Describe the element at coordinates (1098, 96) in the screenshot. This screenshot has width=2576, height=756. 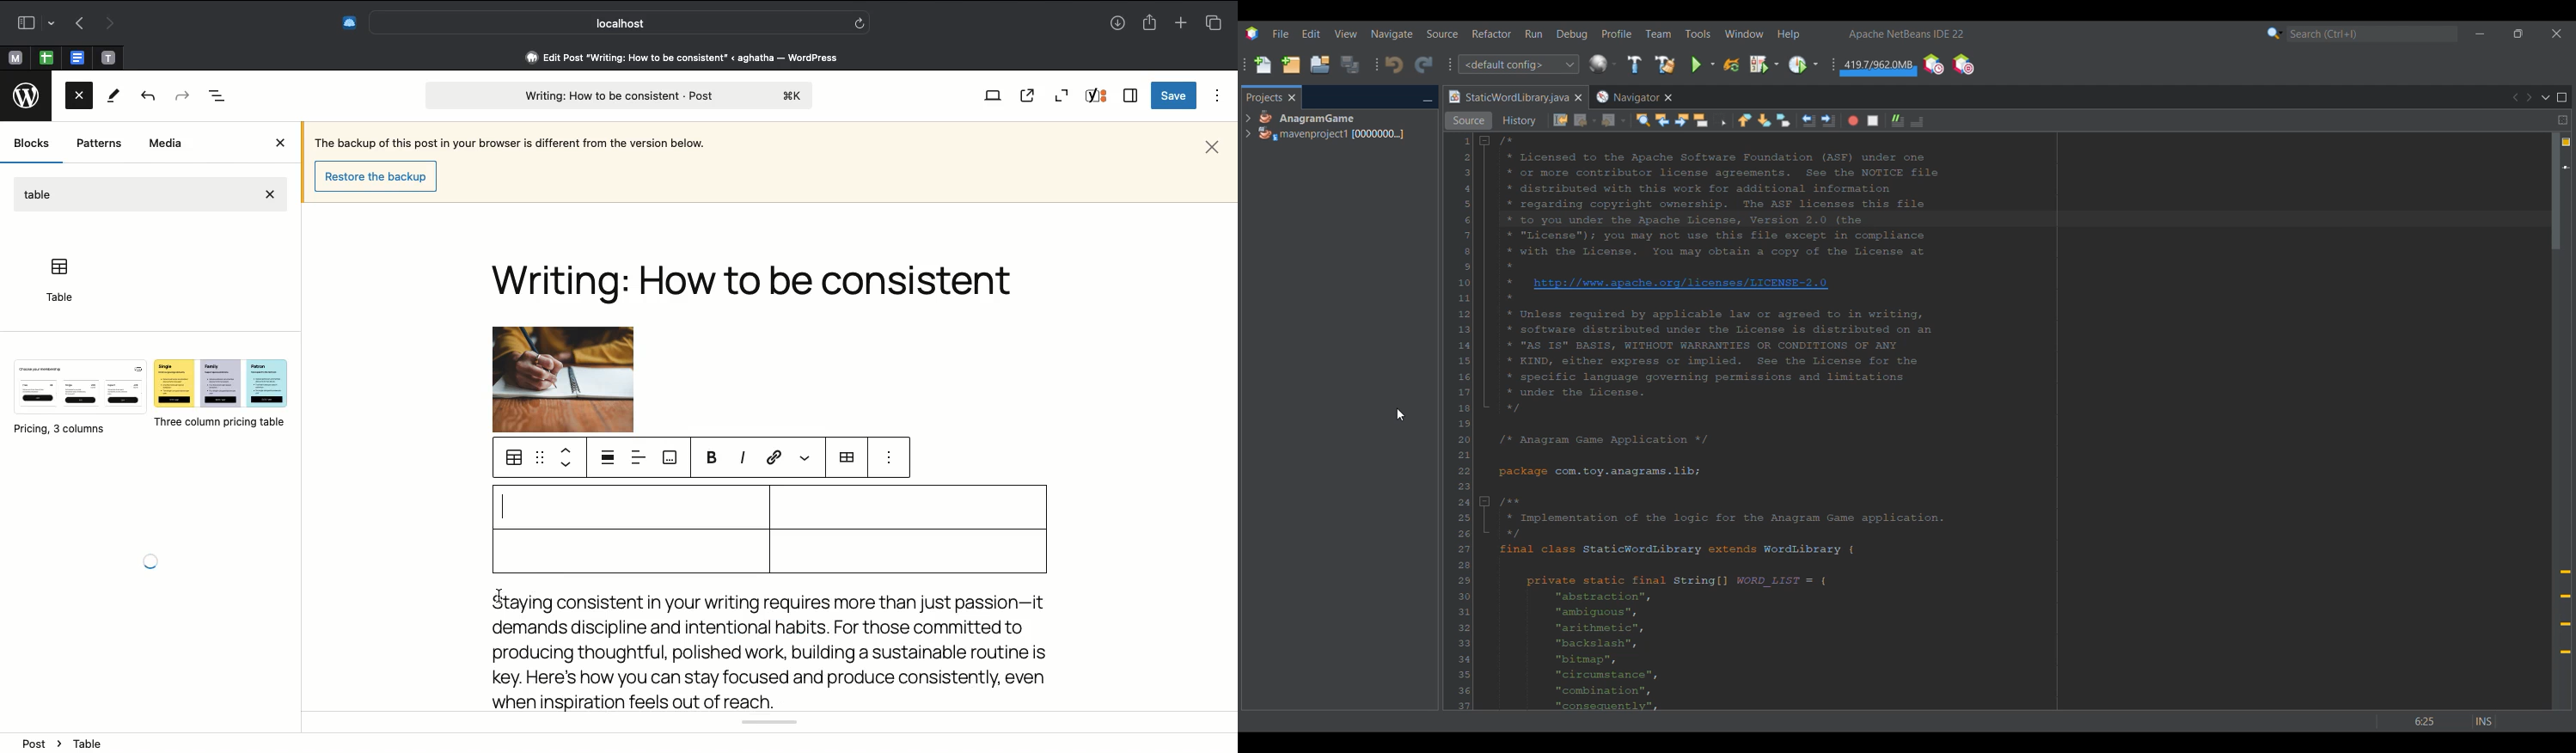
I see `Yoast` at that location.